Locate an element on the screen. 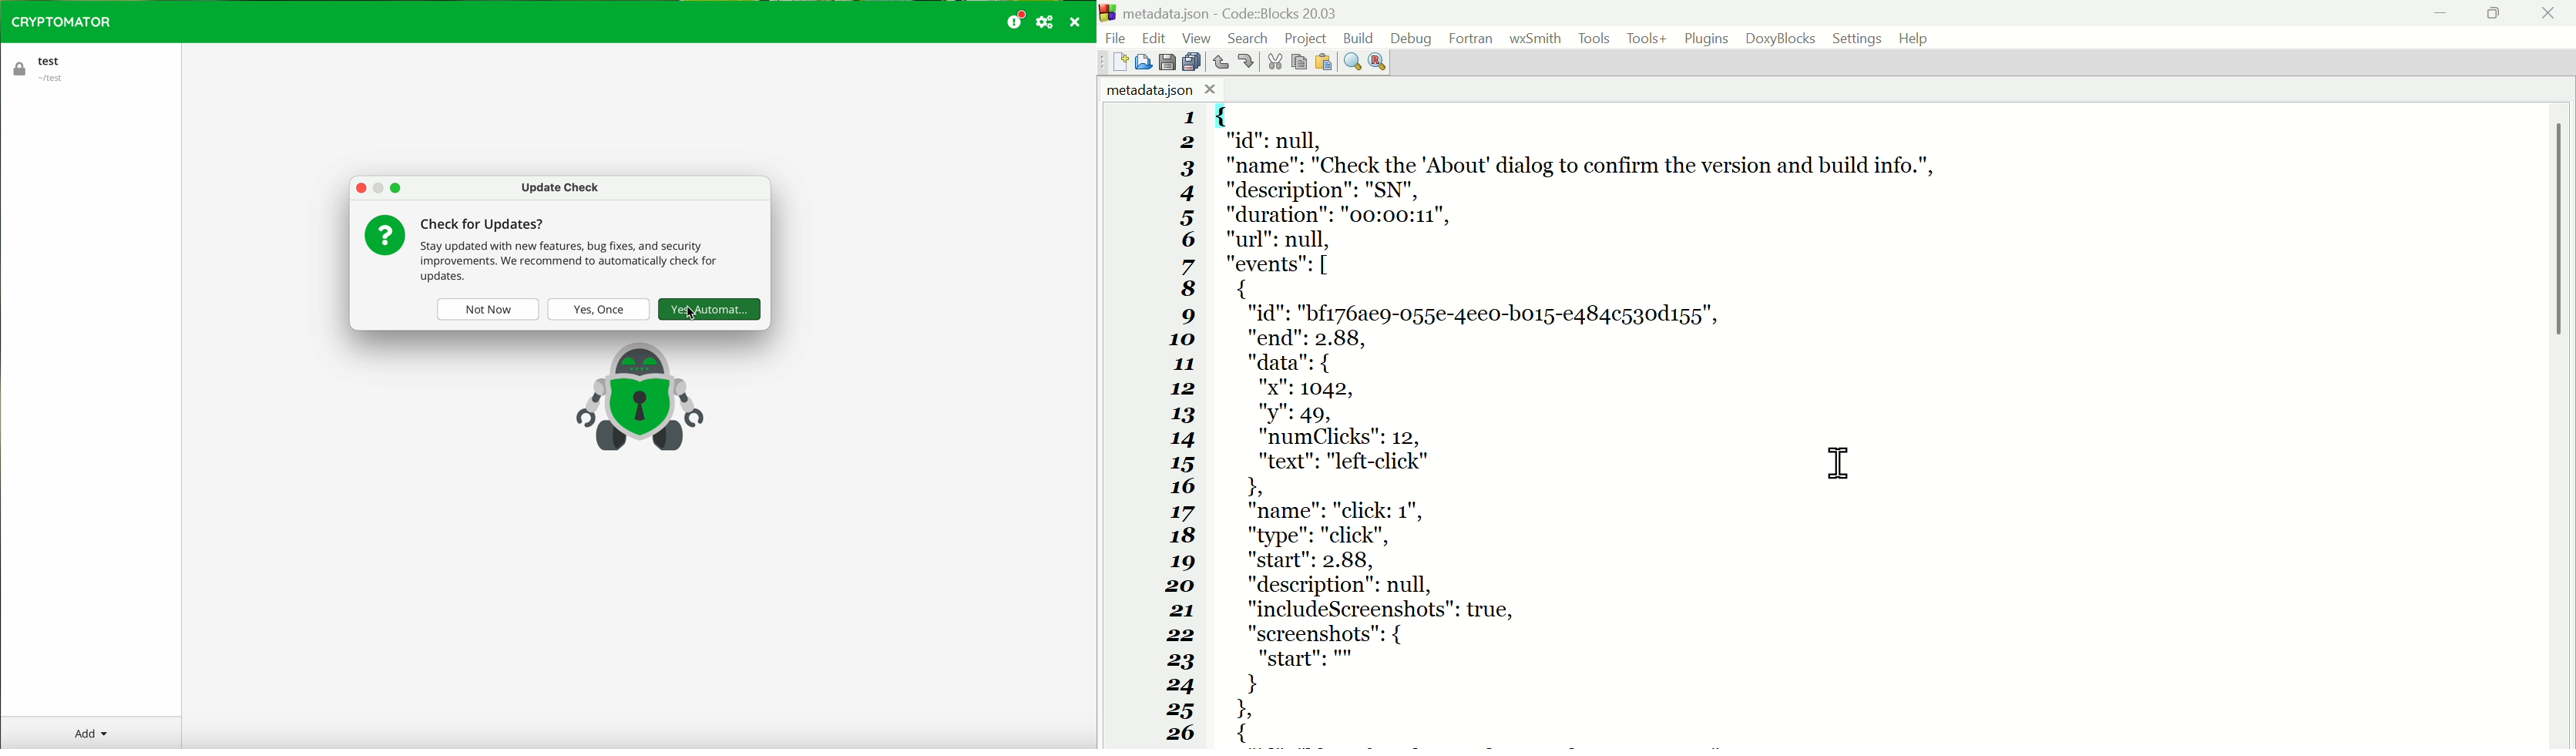 The width and height of the screenshot is (2576, 756). File is located at coordinates (1120, 36).